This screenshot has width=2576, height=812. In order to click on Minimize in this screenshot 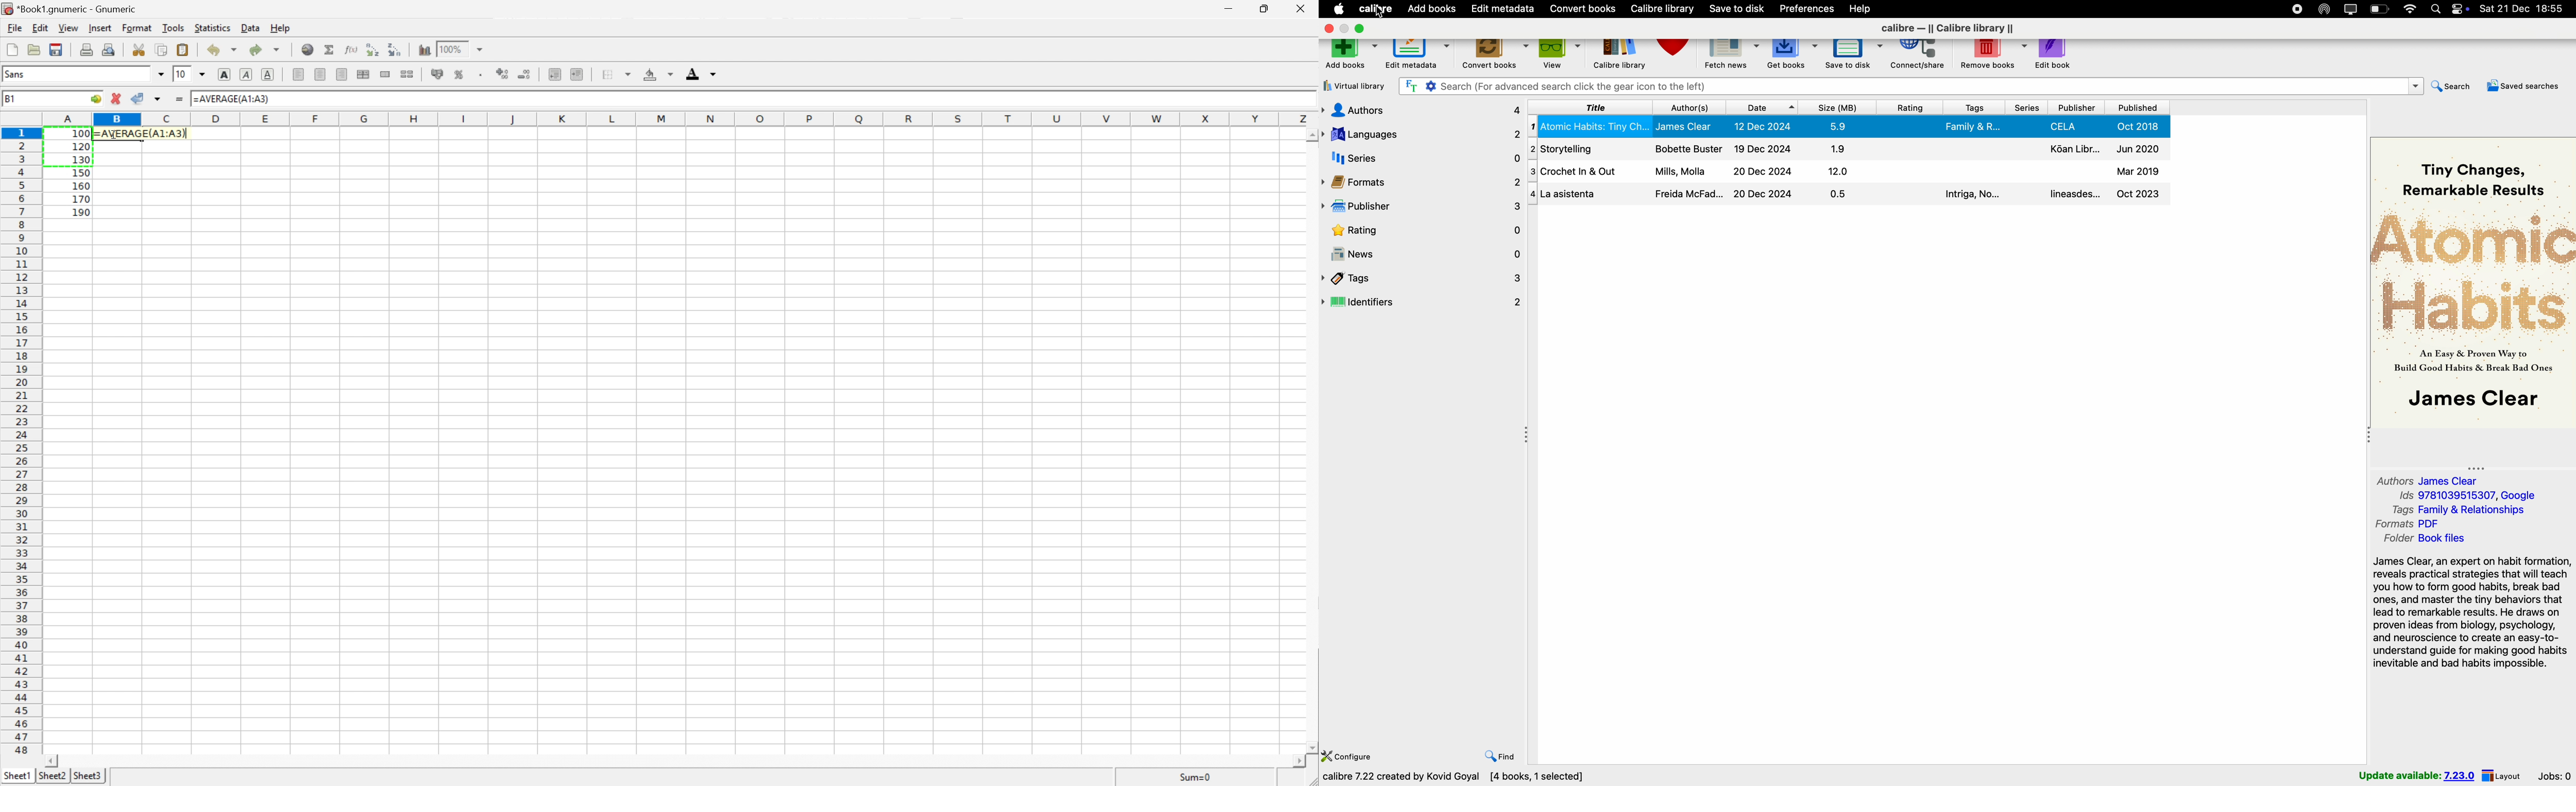, I will do `click(1225, 8)`.